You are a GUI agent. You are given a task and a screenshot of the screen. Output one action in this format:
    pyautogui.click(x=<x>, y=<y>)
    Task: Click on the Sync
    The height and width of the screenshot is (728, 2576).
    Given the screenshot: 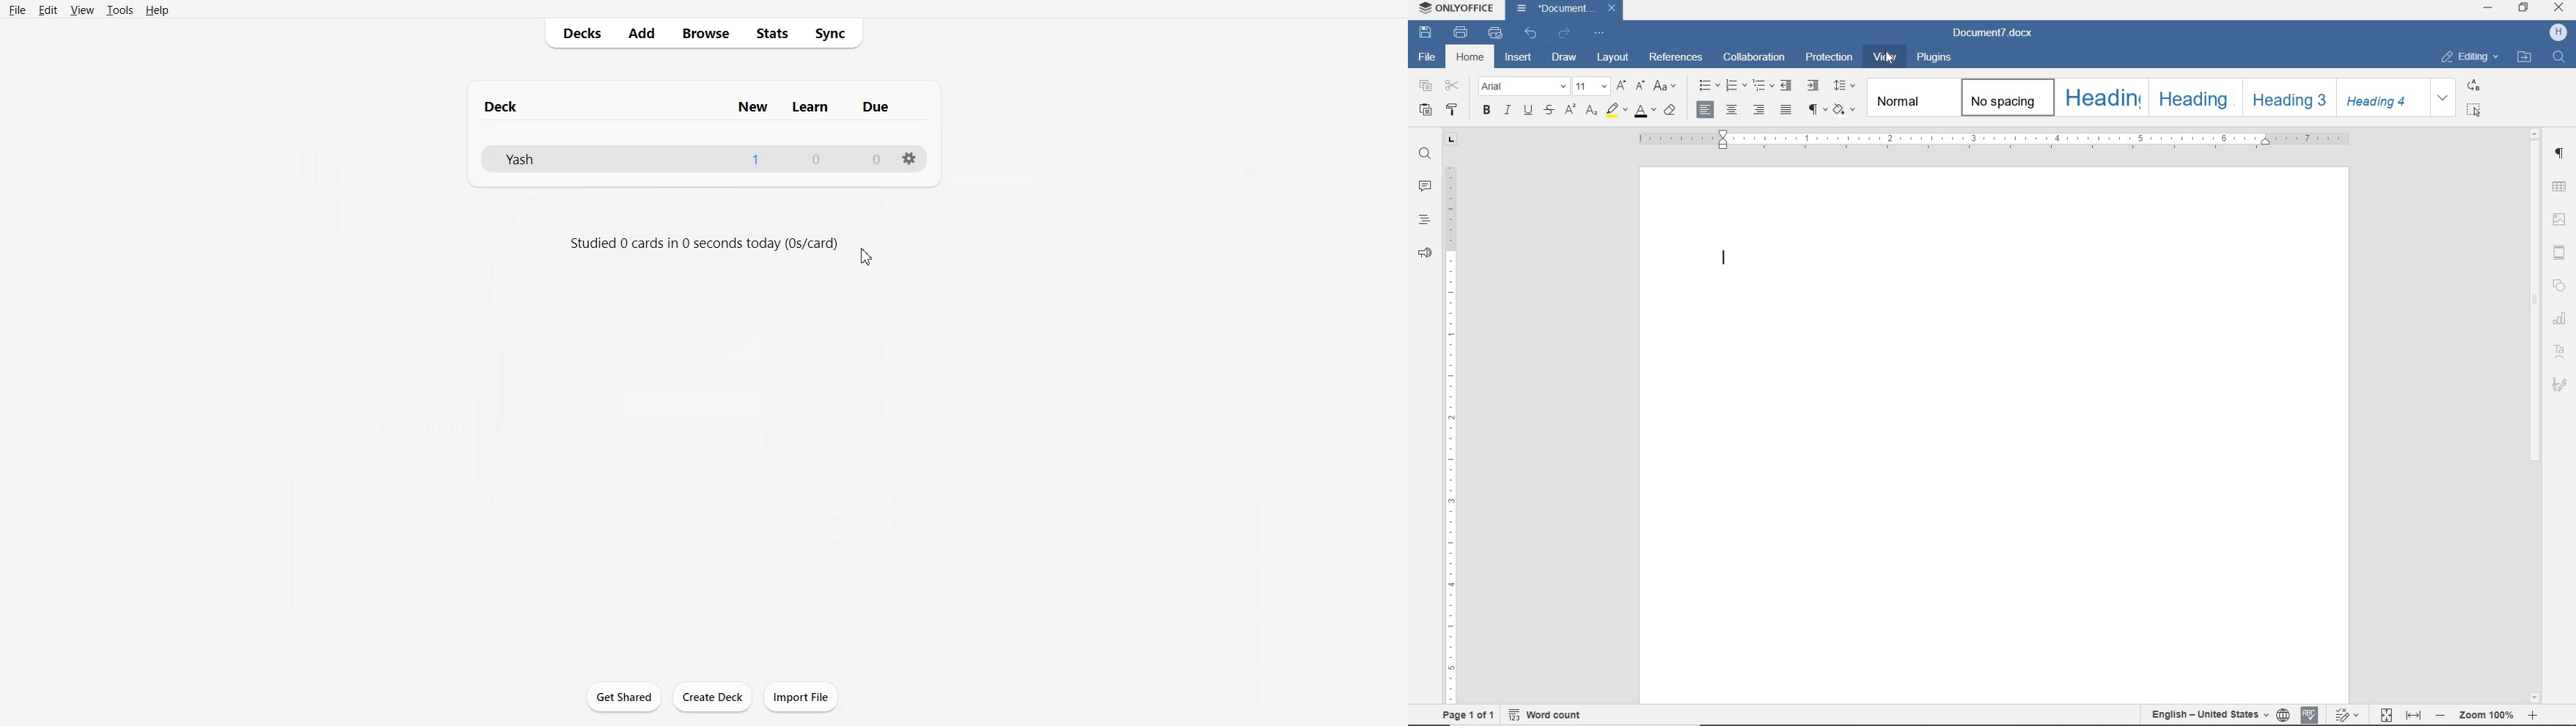 What is the action you would take?
    pyautogui.click(x=835, y=33)
    